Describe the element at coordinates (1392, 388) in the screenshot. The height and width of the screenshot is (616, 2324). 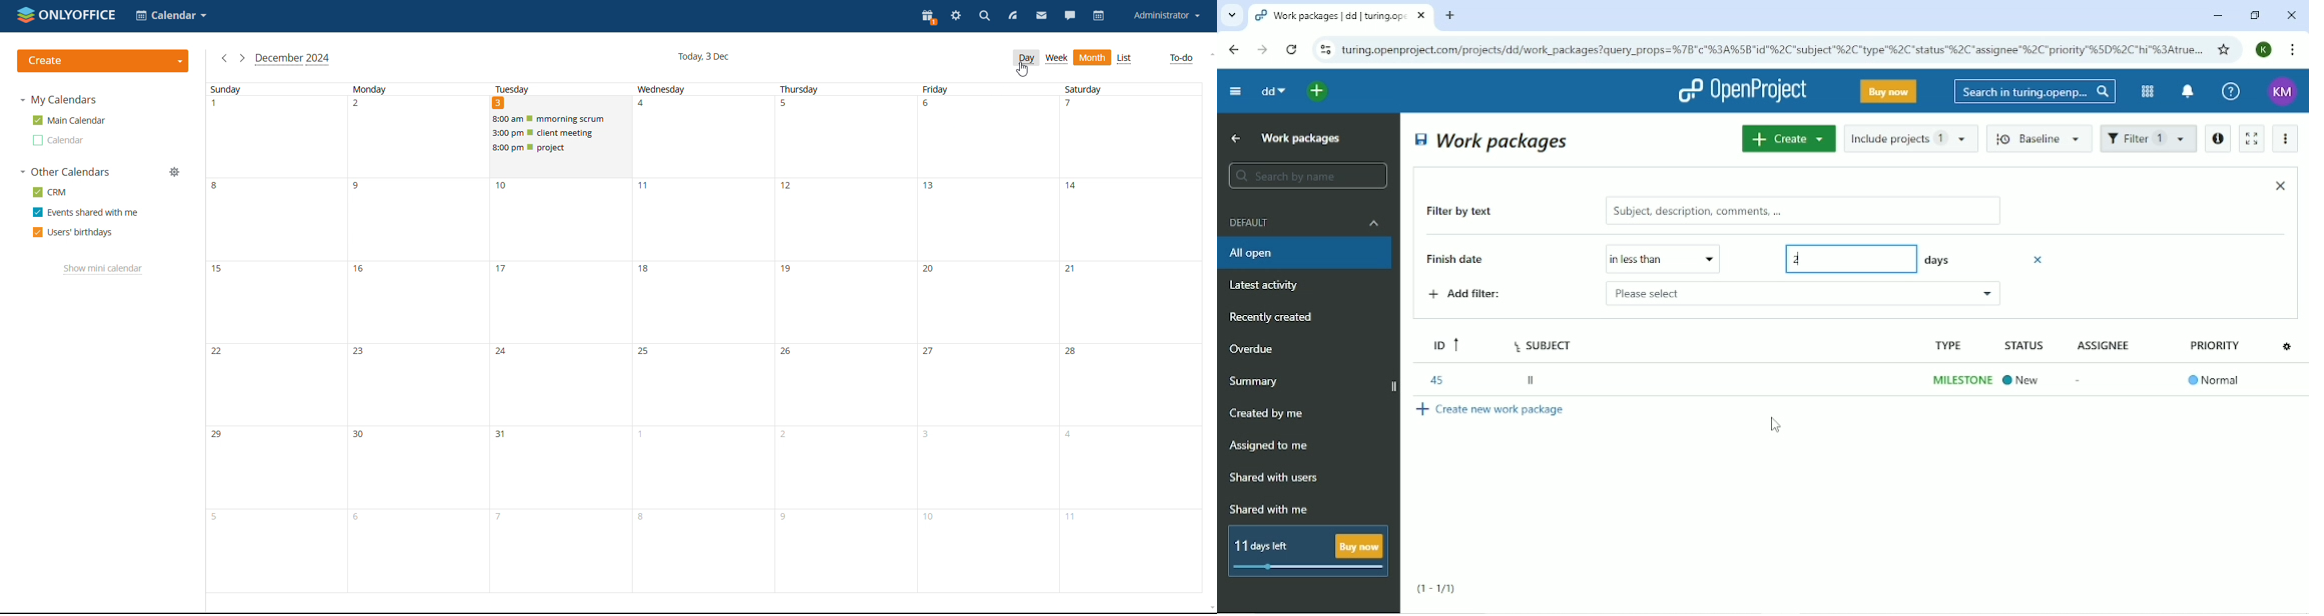
I see `close side bar` at that location.